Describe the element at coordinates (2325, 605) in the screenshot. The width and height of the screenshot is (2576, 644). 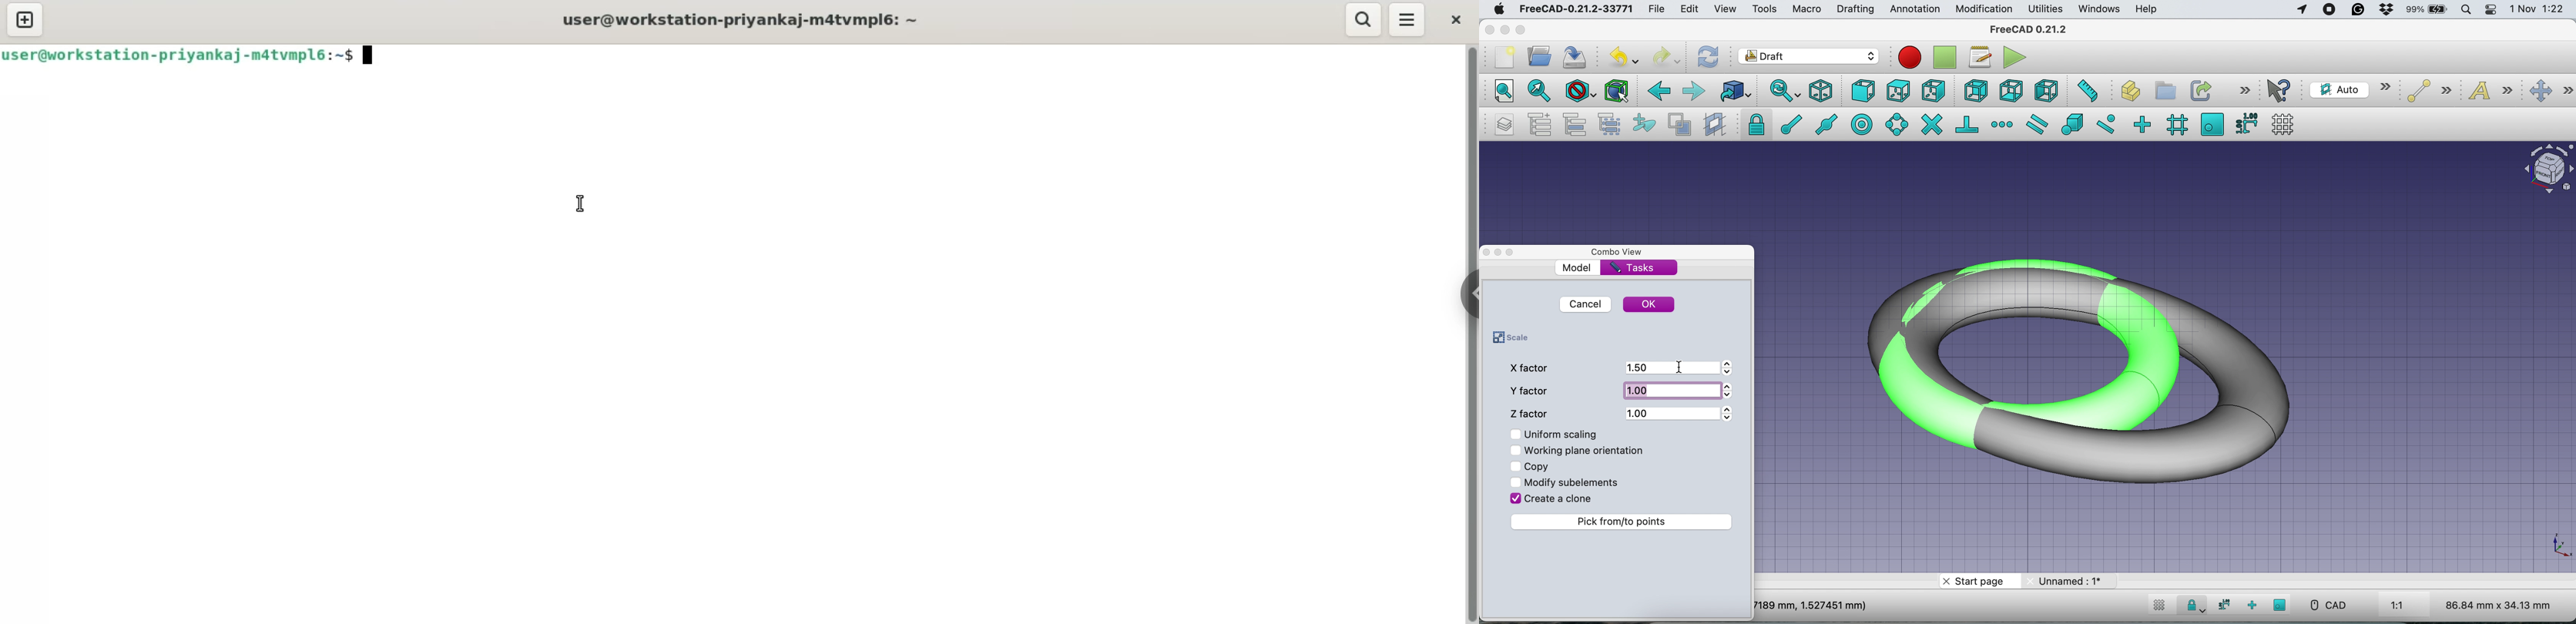
I see `CAD` at that location.